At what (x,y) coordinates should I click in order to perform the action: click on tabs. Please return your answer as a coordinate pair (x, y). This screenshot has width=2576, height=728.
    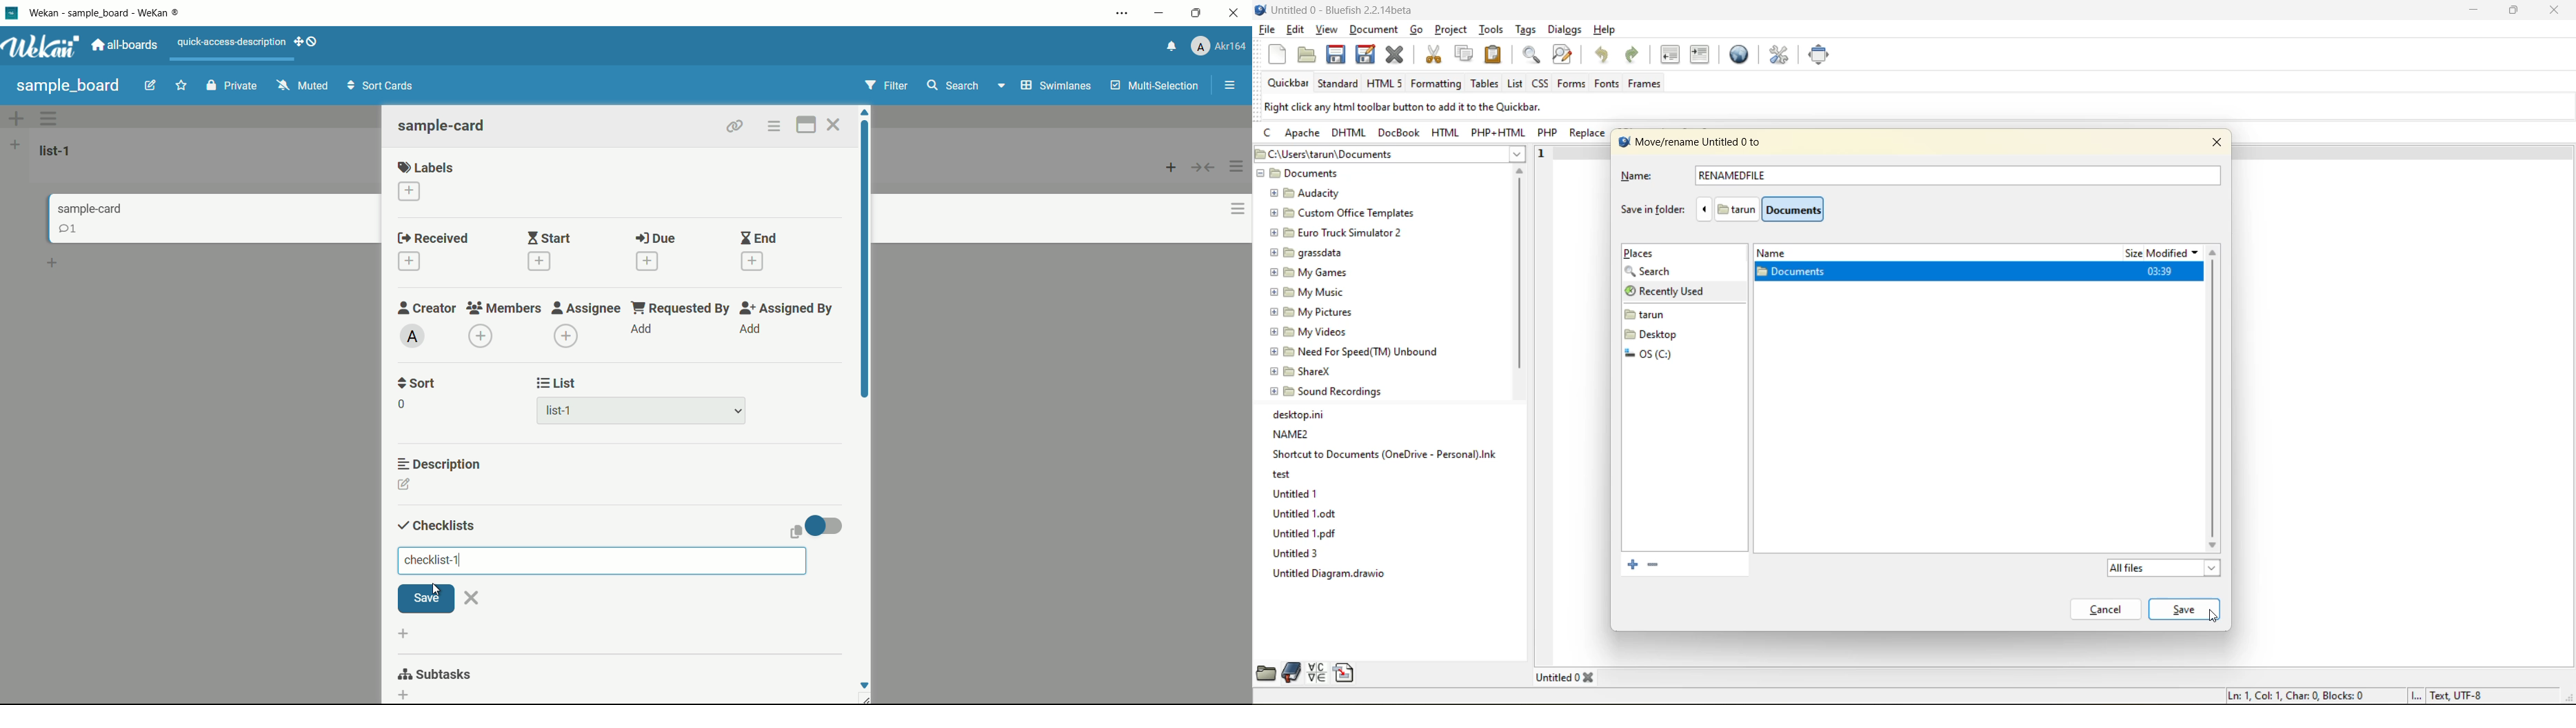
    Looking at the image, I should click on (1567, 676).